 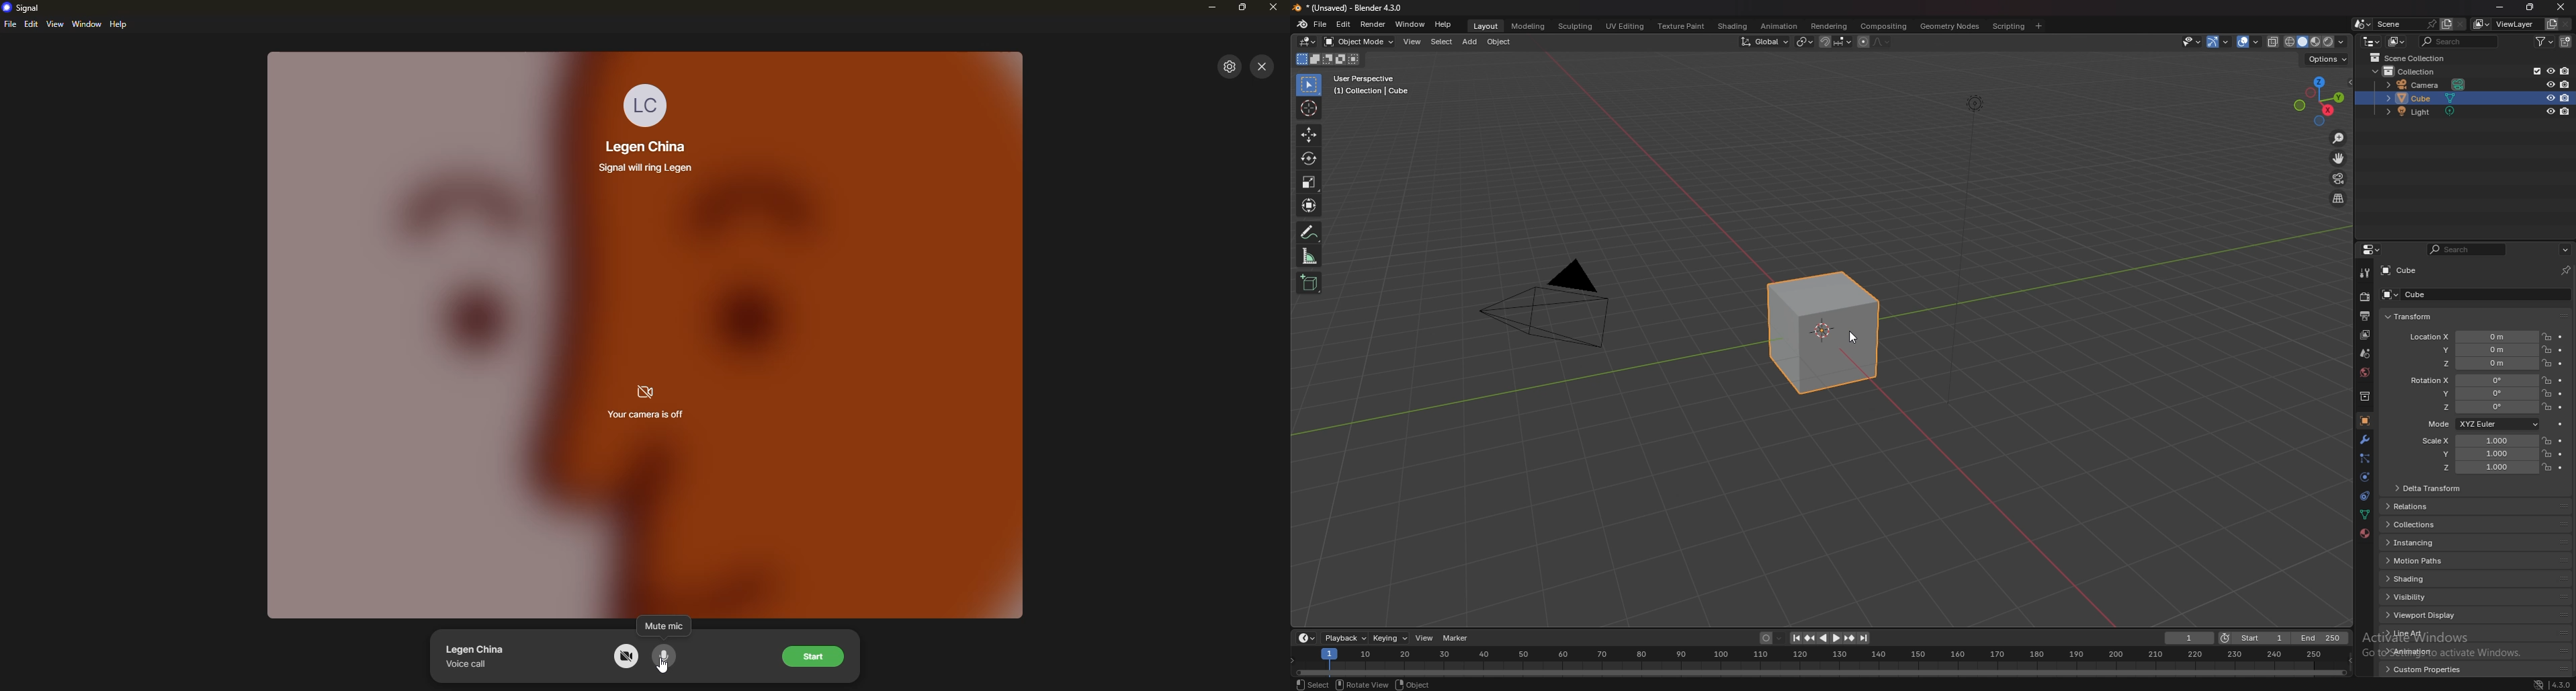 What do you see at coordinates (1262, 66) in the screenshot?
I see `close` at bounding box center [1262, 66].